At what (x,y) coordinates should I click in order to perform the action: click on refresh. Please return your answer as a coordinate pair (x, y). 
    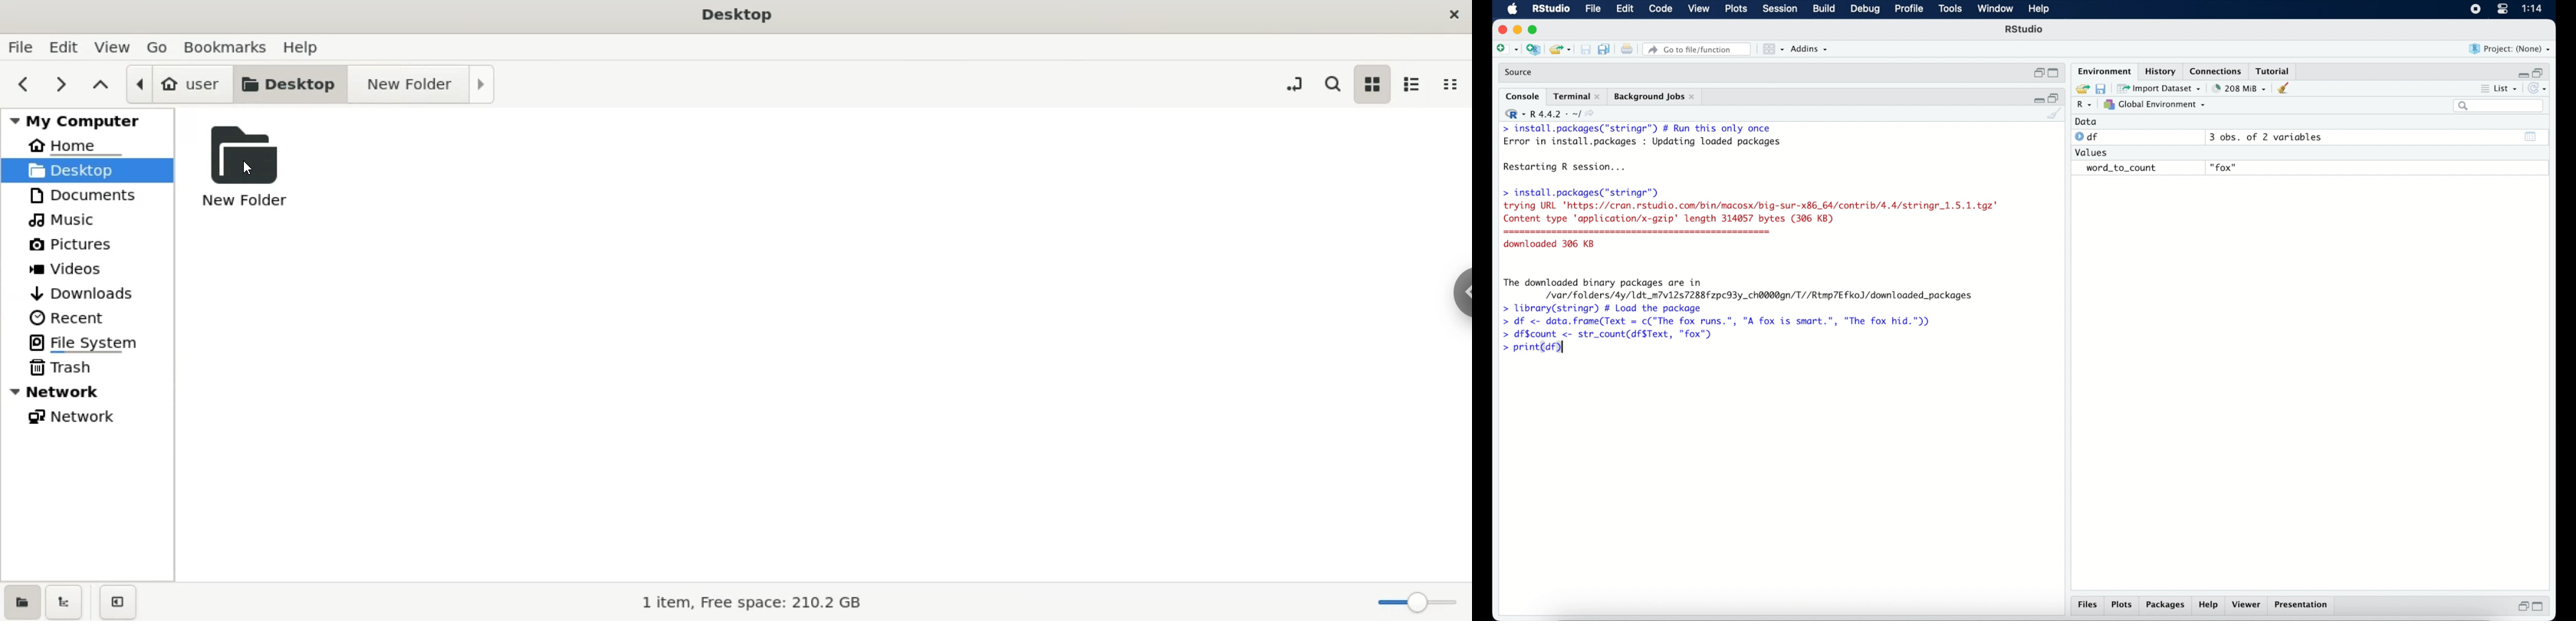
    Looking at the image, I should click on (2539, 89).